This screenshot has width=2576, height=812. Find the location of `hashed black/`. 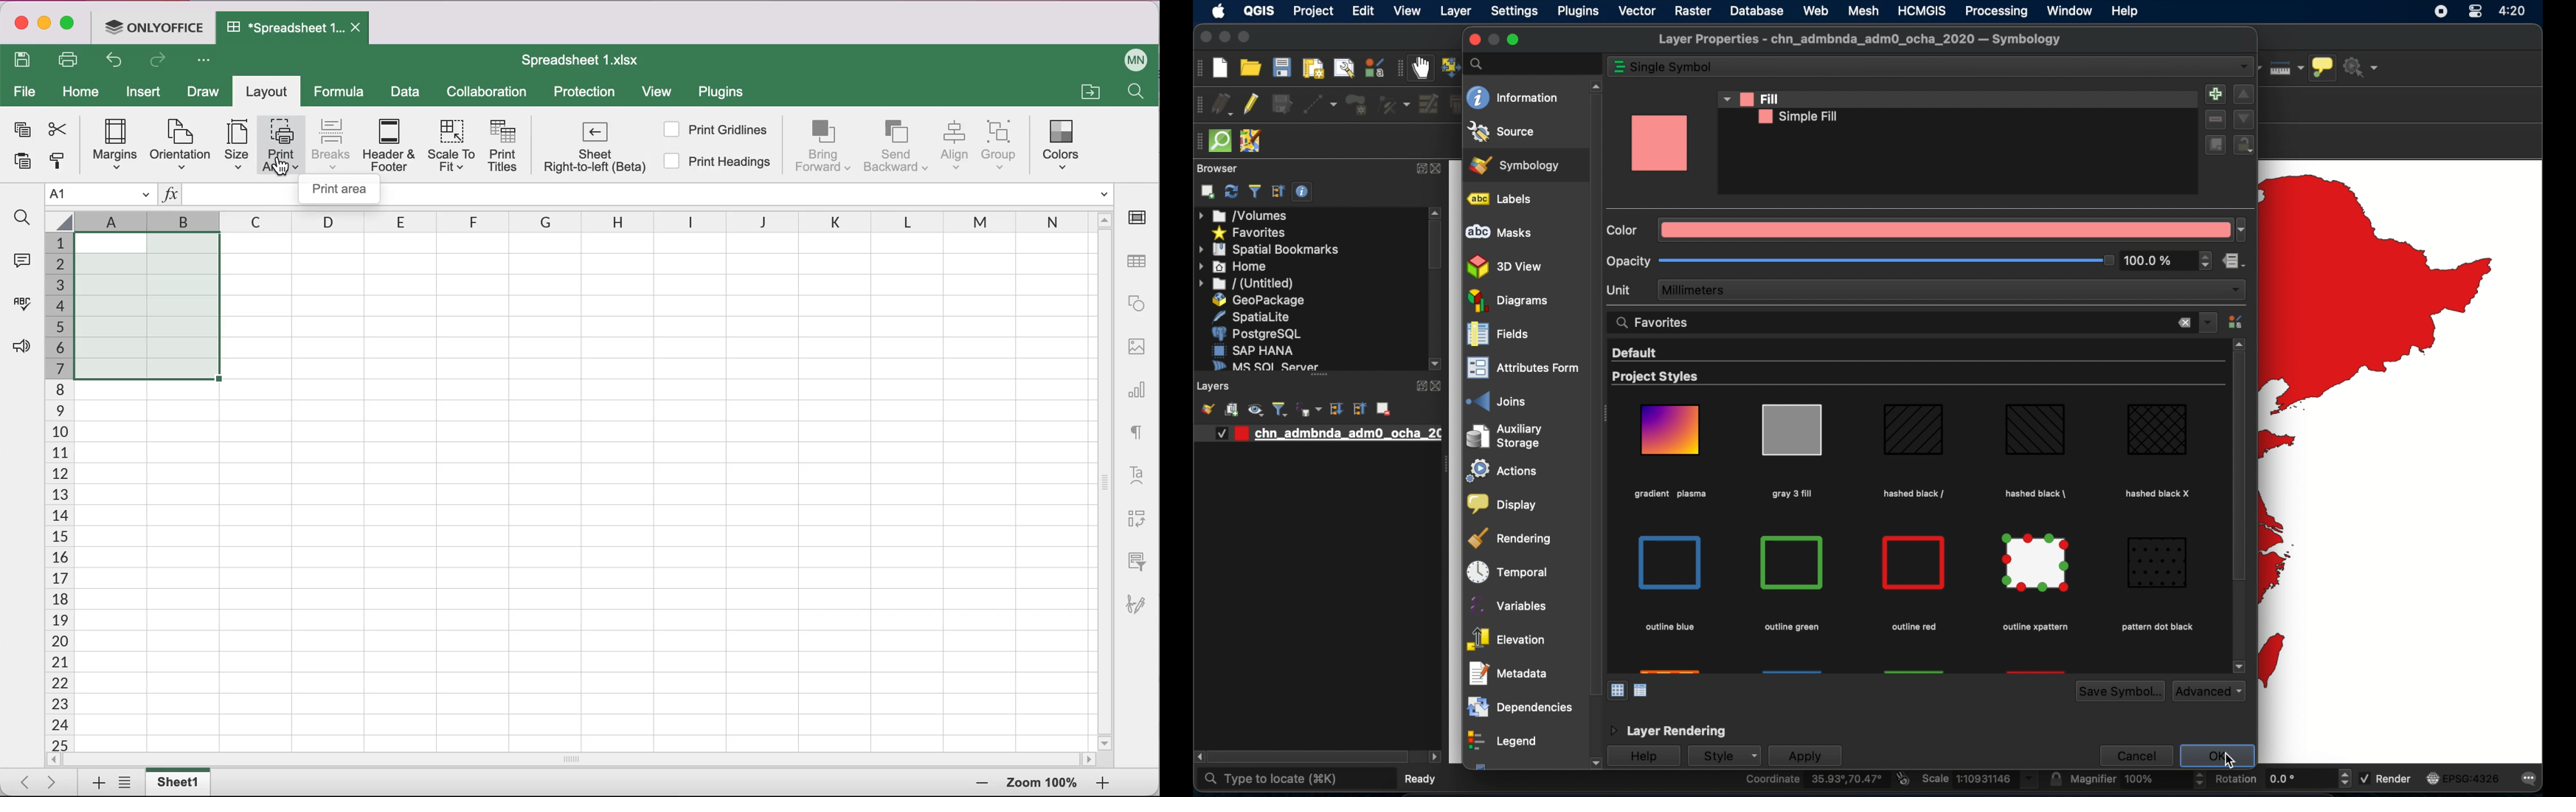

hashed black/ is located at coordinates (1914, 494).